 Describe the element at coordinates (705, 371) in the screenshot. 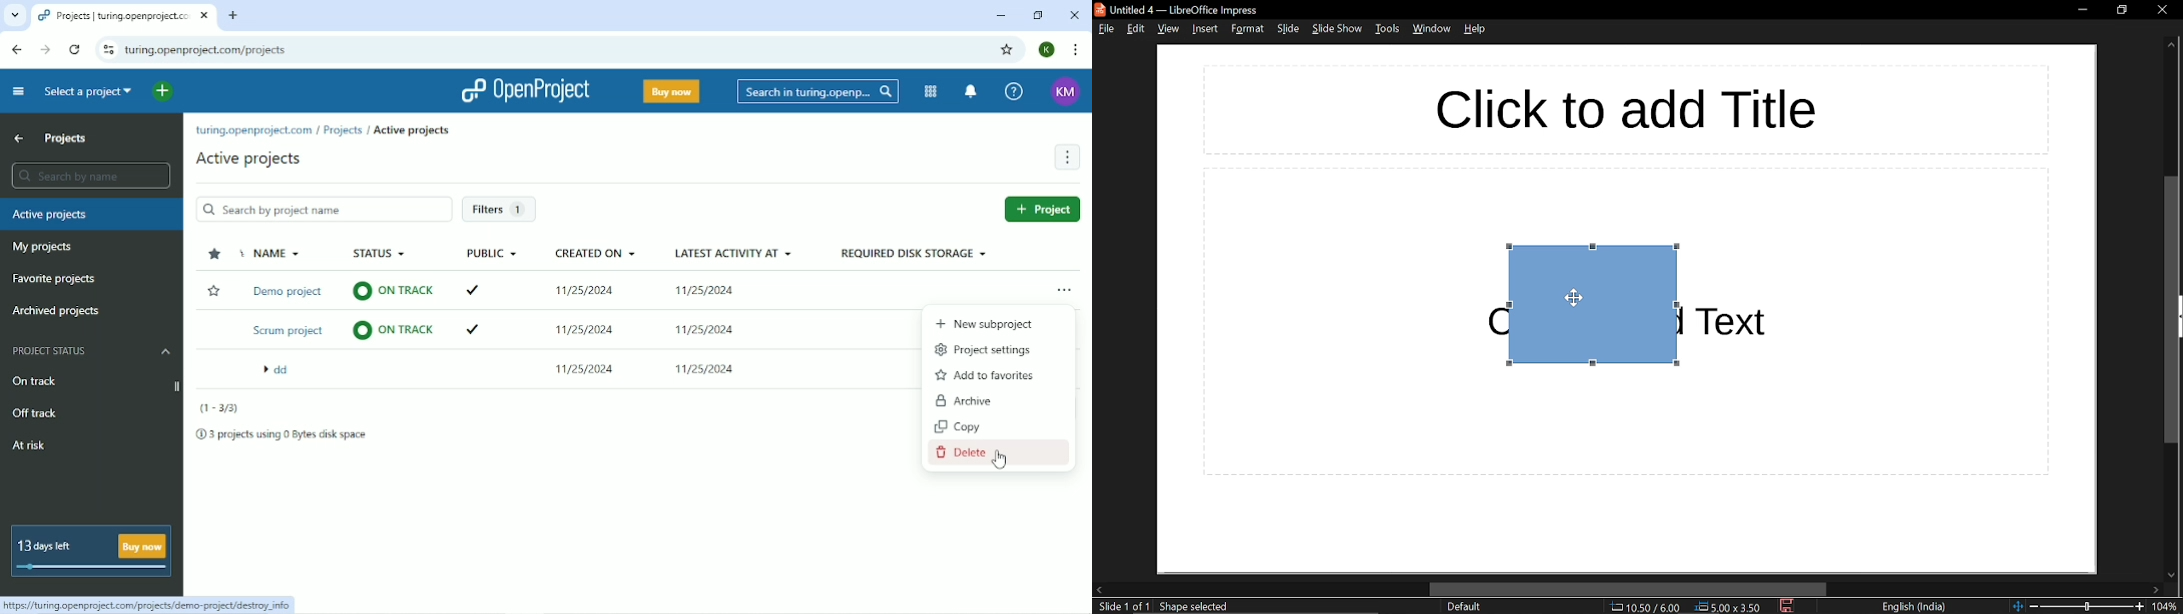

I see `11/25/2024` at that location.